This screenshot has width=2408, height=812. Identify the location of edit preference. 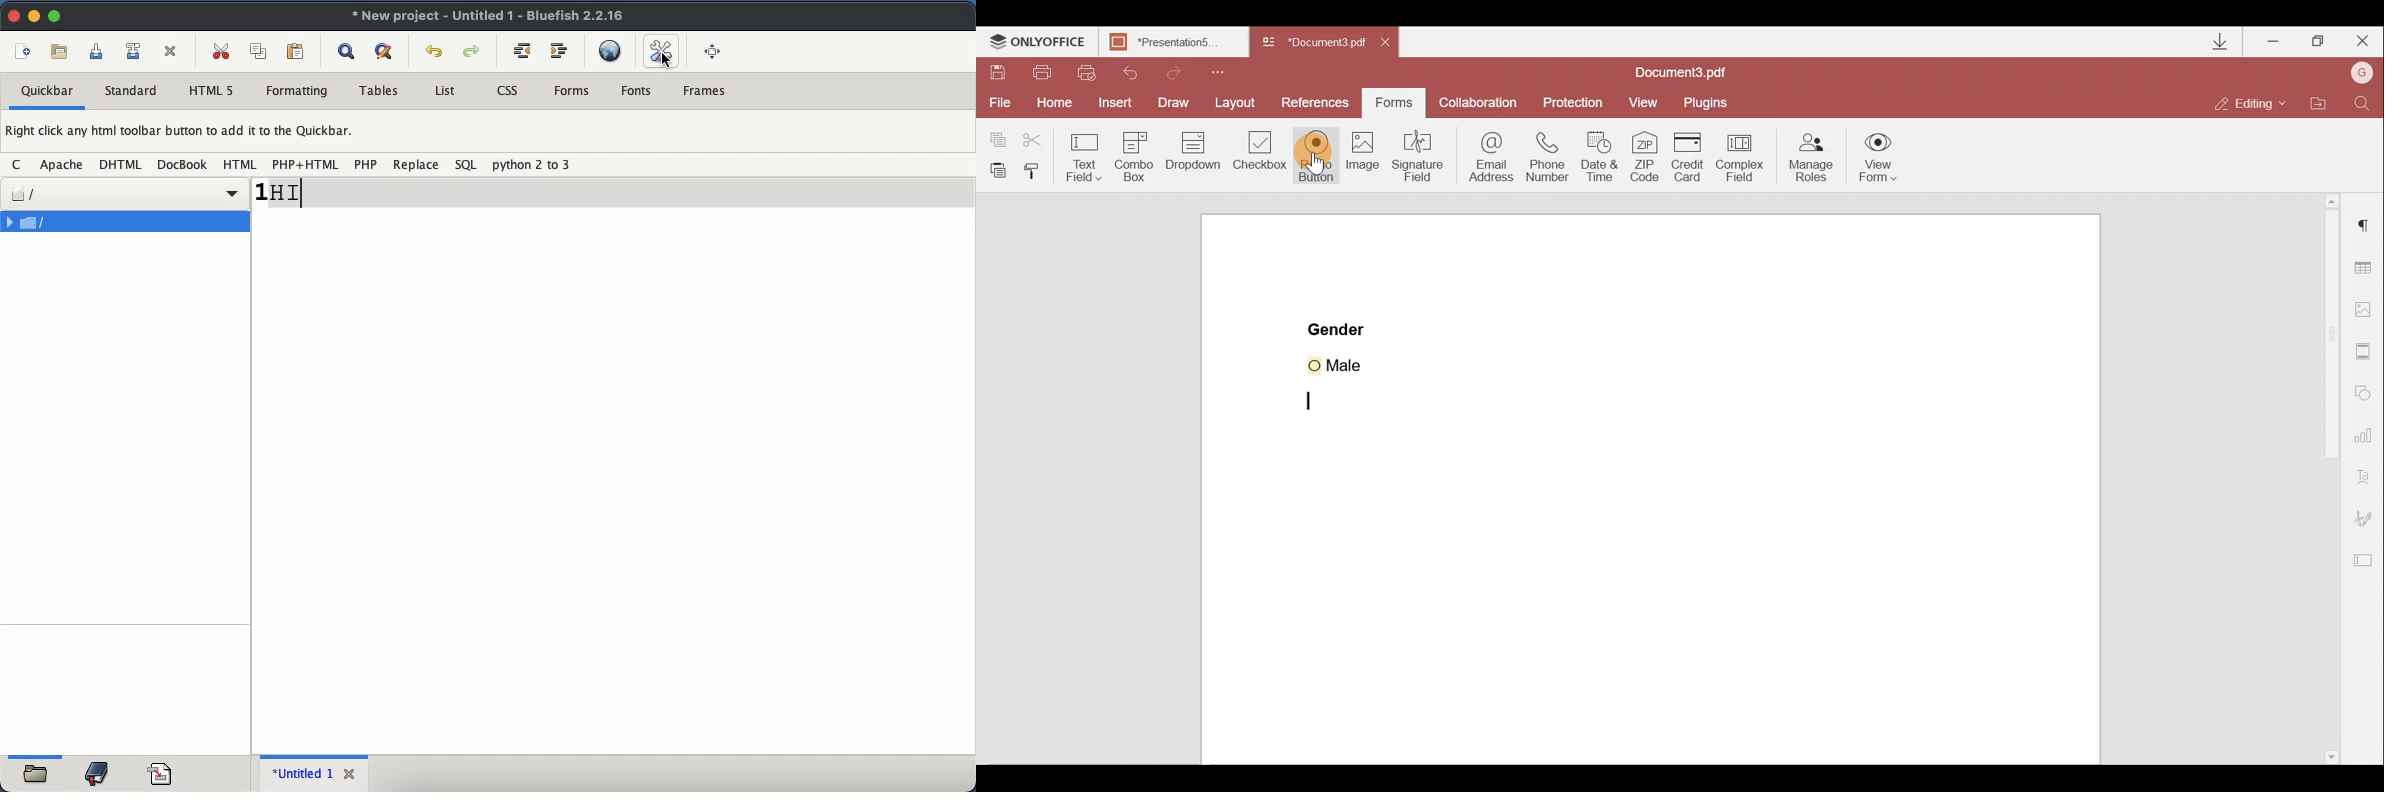
(666, 47).